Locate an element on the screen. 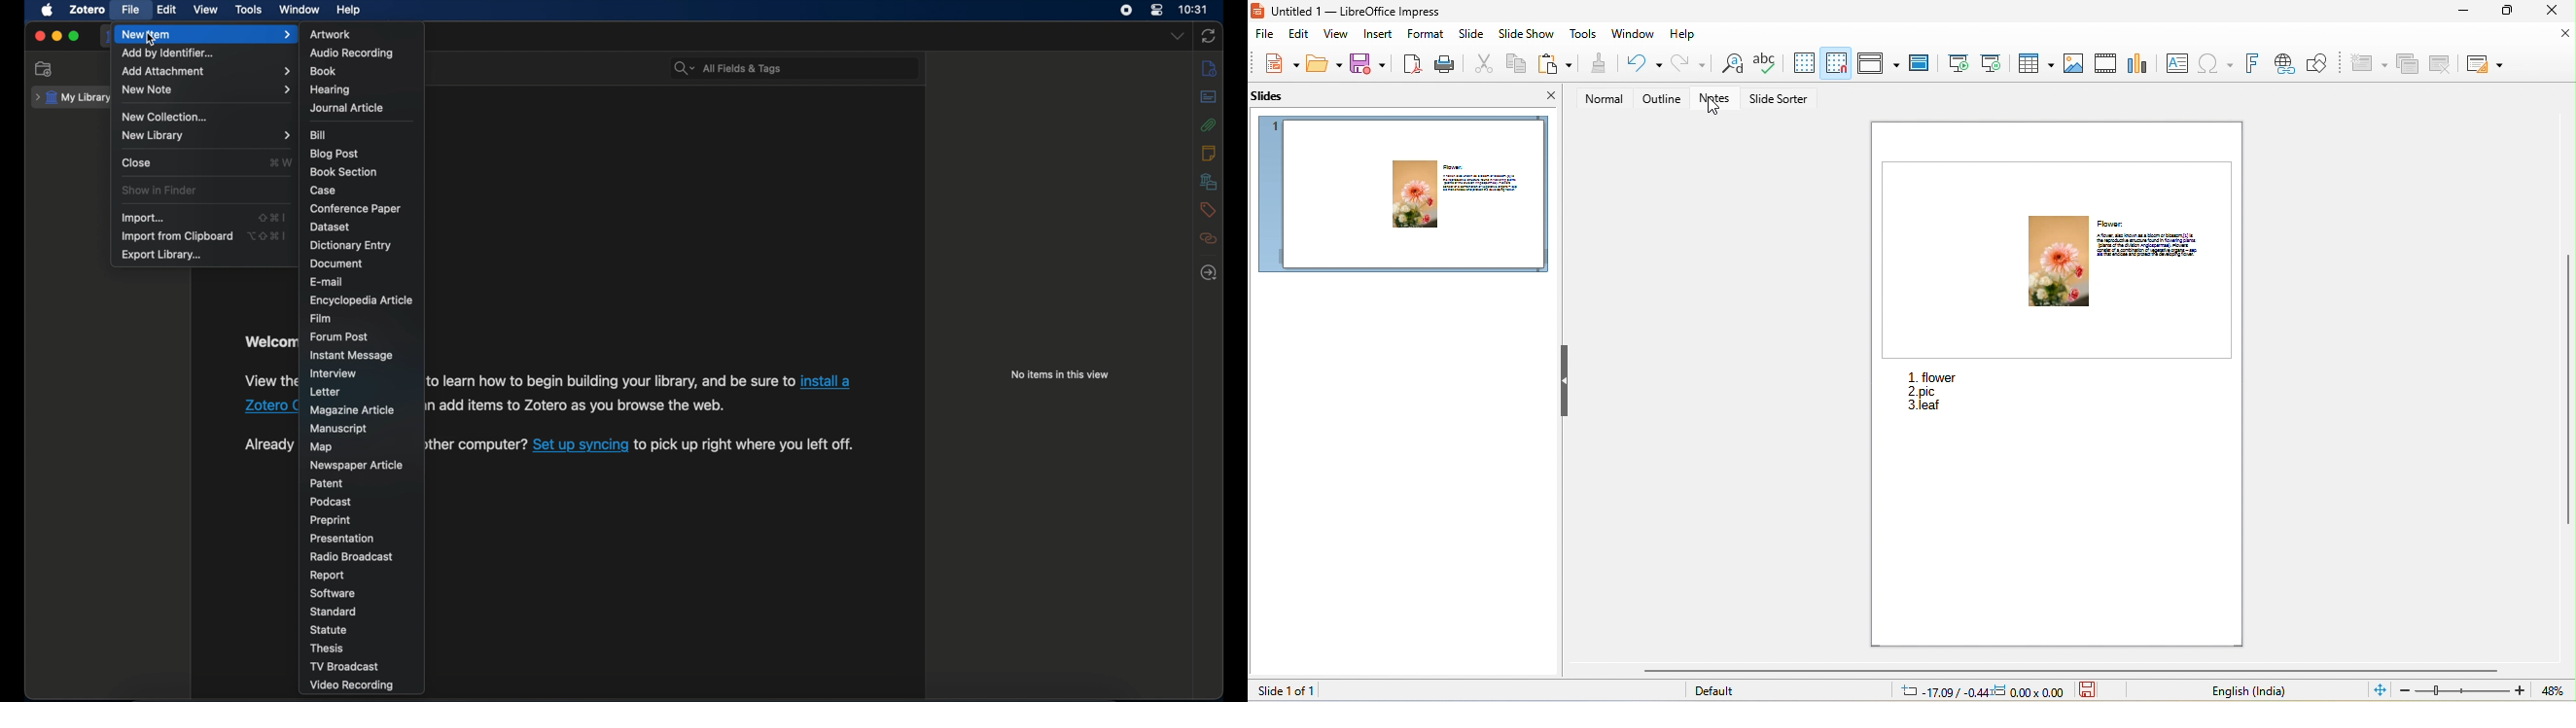 Image resolution: width=2576 pixels, height=728 pixels. pop up calculator is located at coordinates (2440, 65).